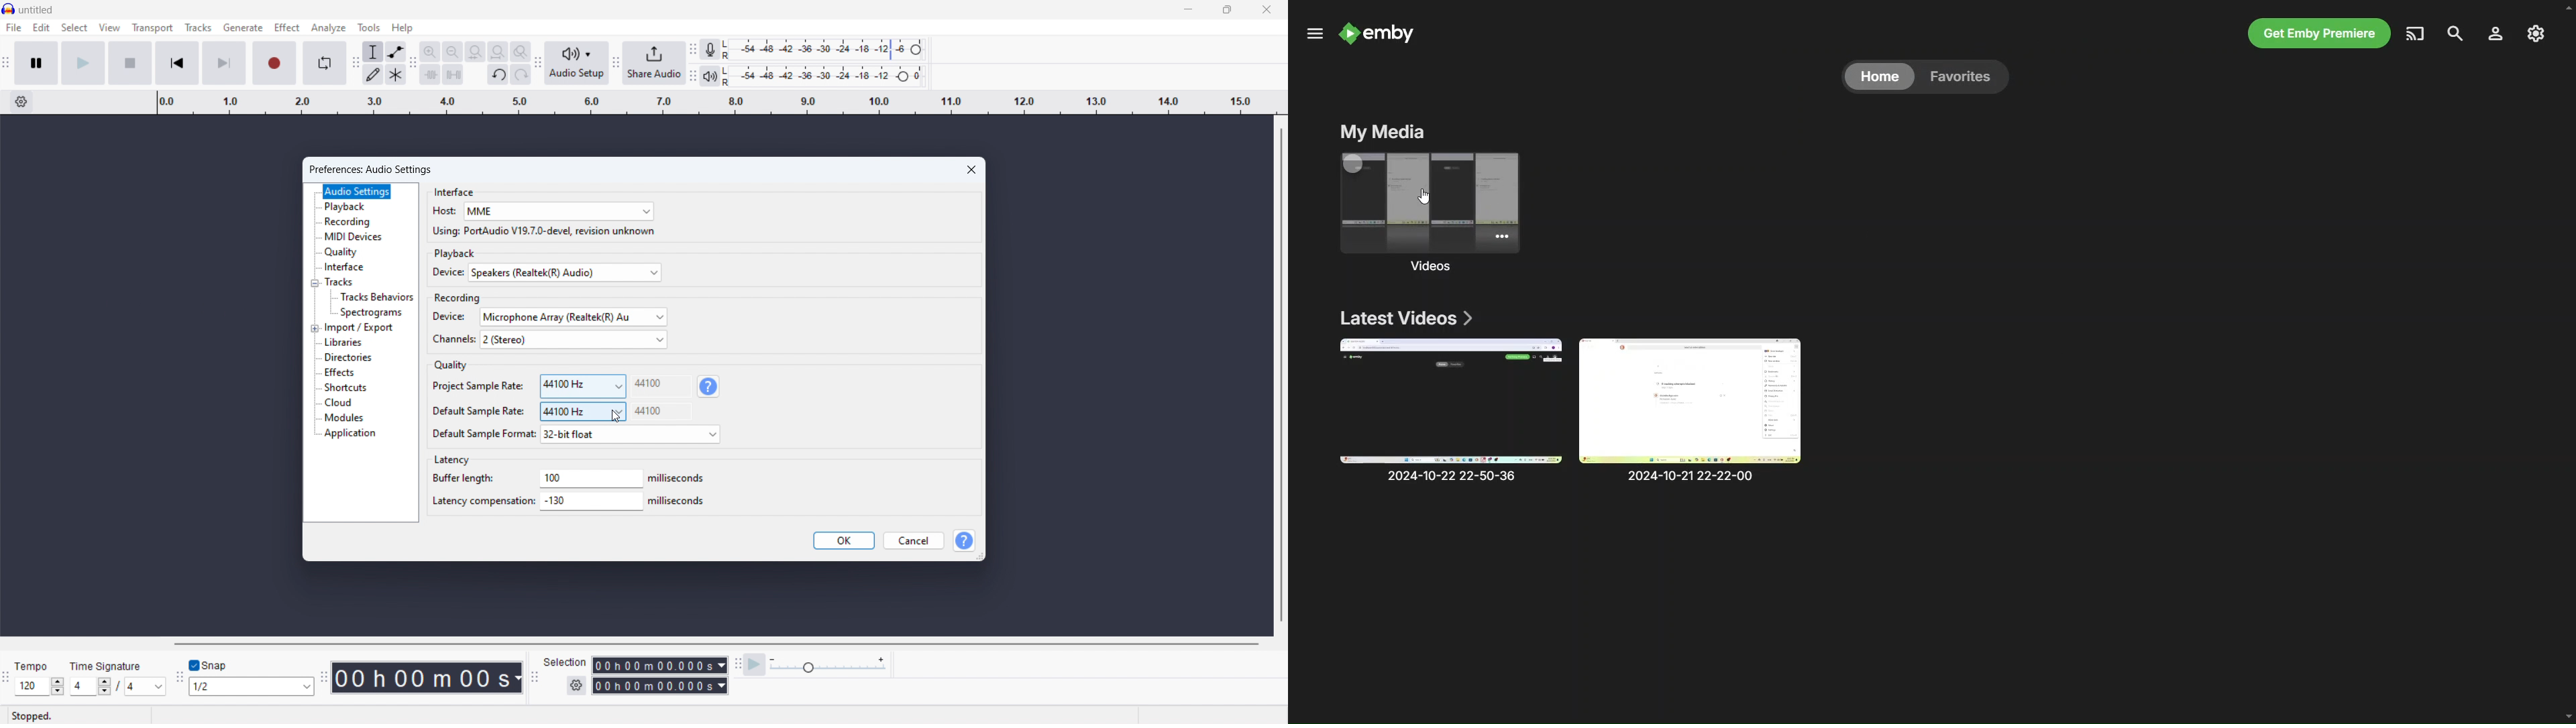 This screenshot has height=728, width=2576. I want to click on latency, so click(451, 461).